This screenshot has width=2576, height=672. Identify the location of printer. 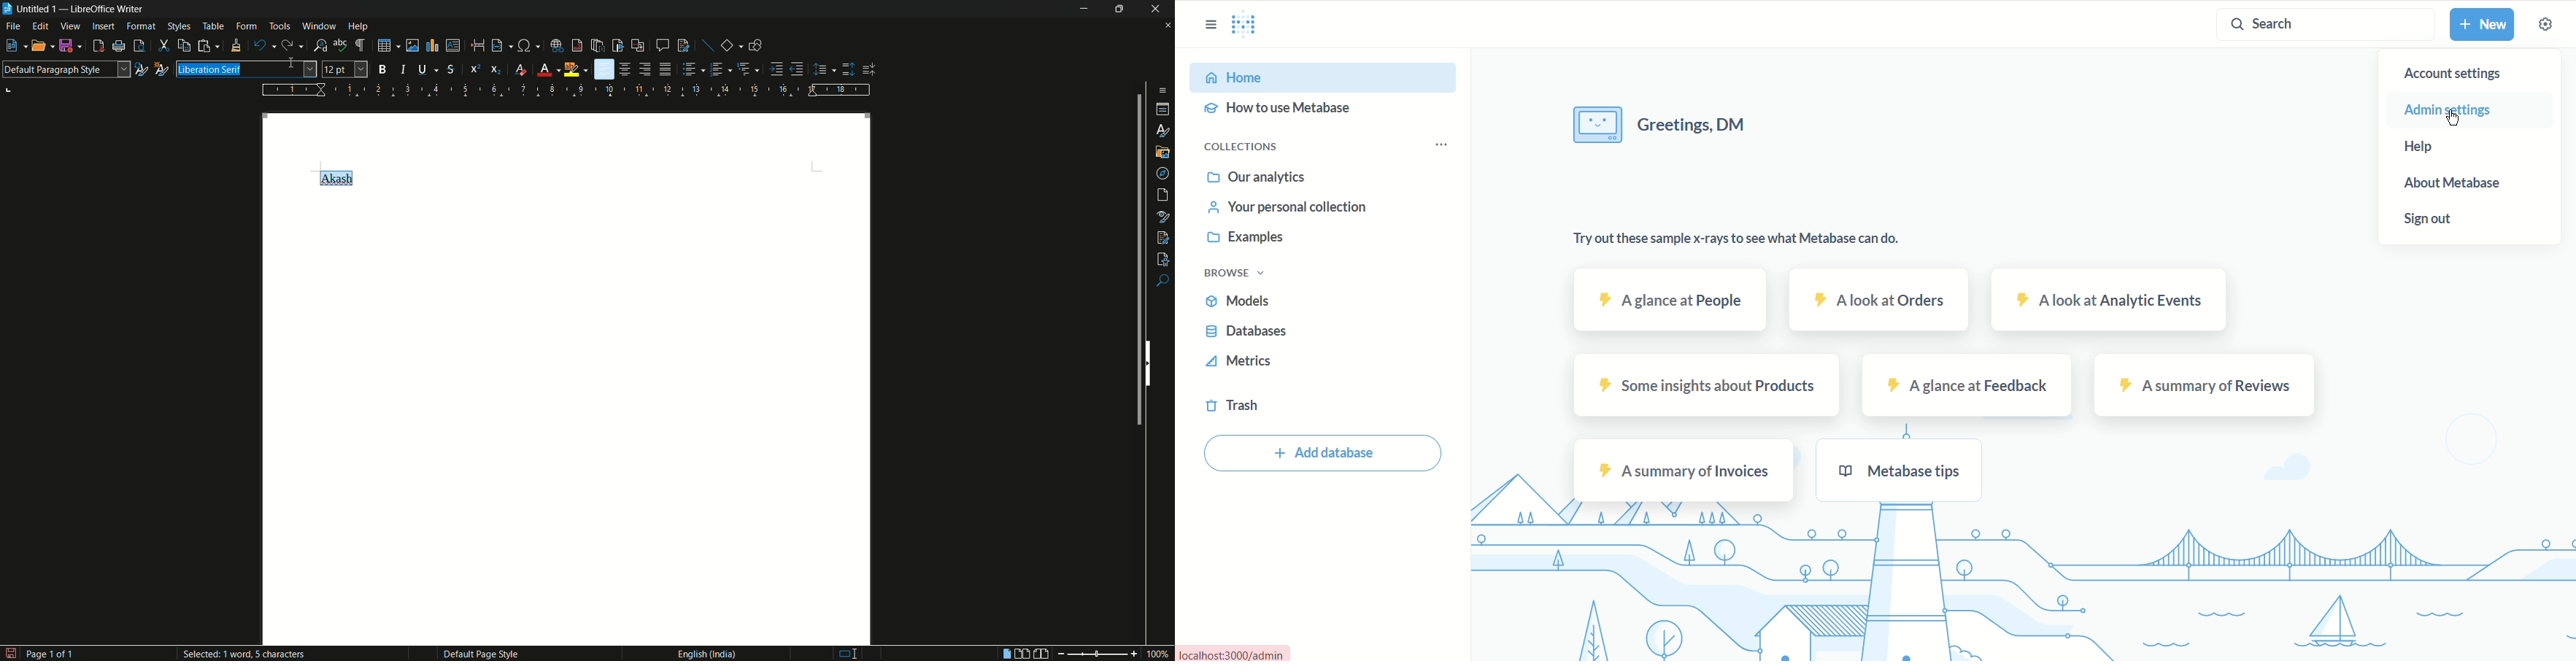
(119, 47).